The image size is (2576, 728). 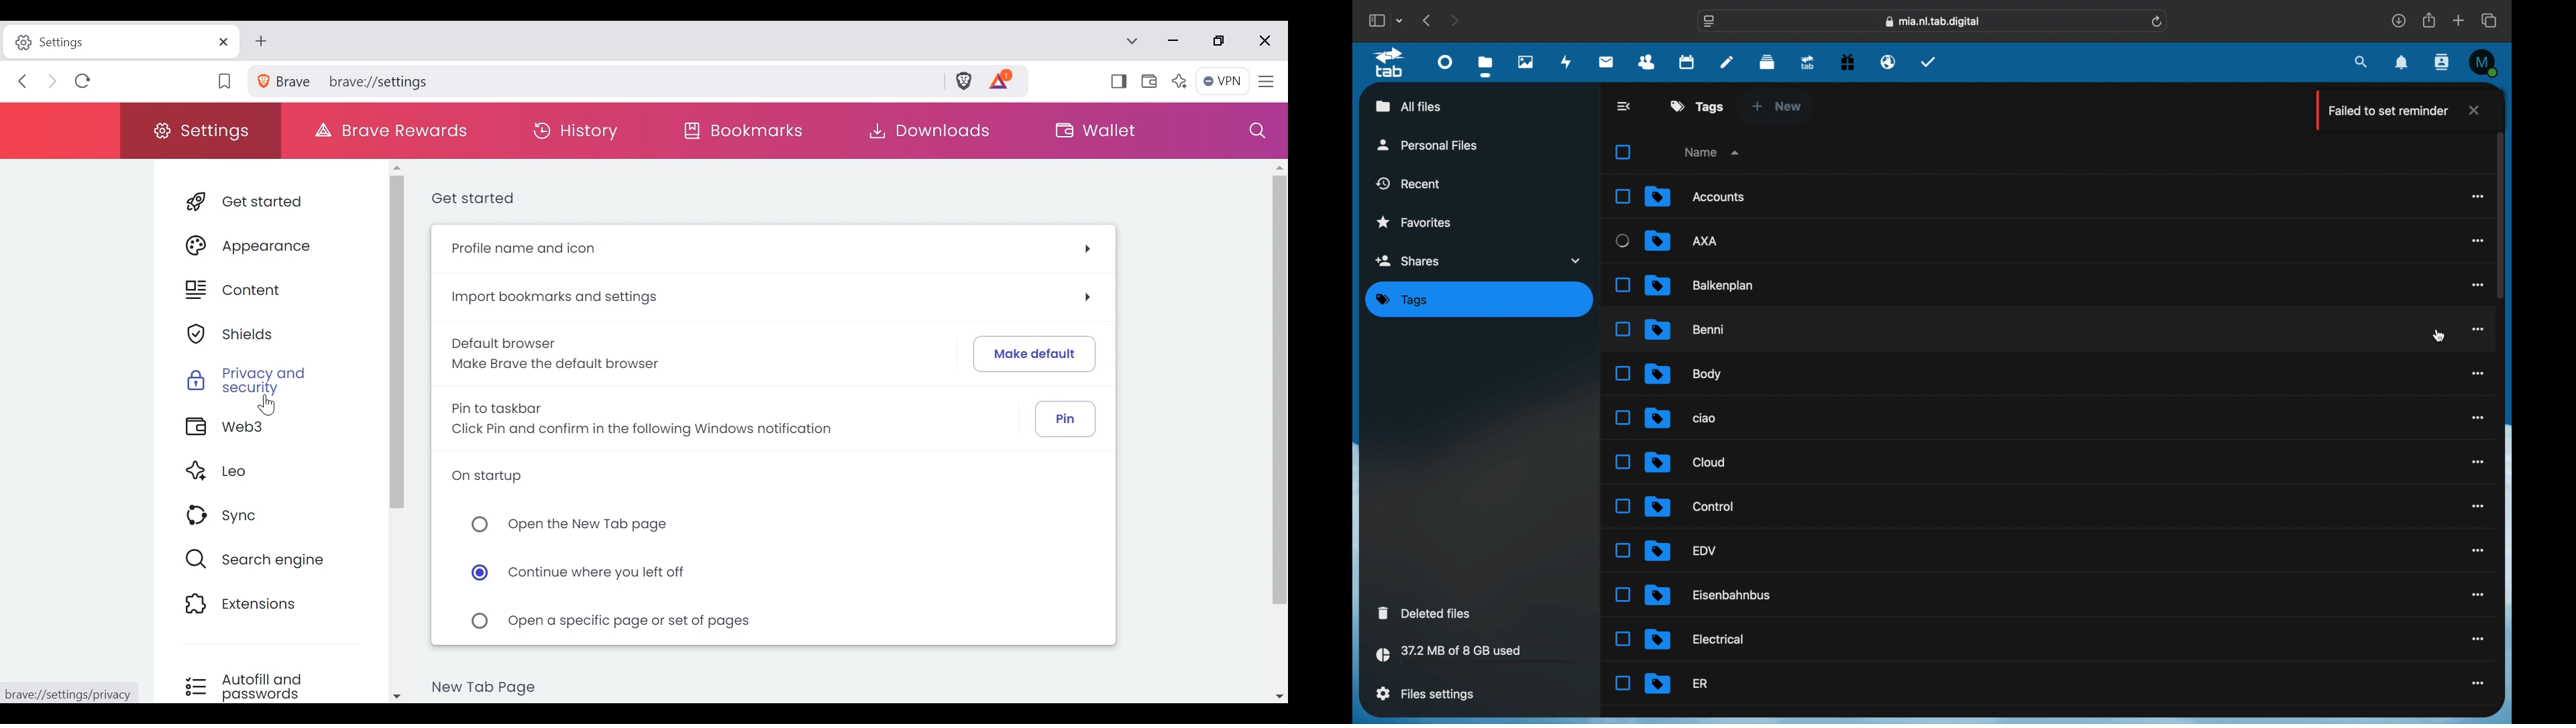 I want to click on Unselected Checkbox, so click(x=1622, y=683).